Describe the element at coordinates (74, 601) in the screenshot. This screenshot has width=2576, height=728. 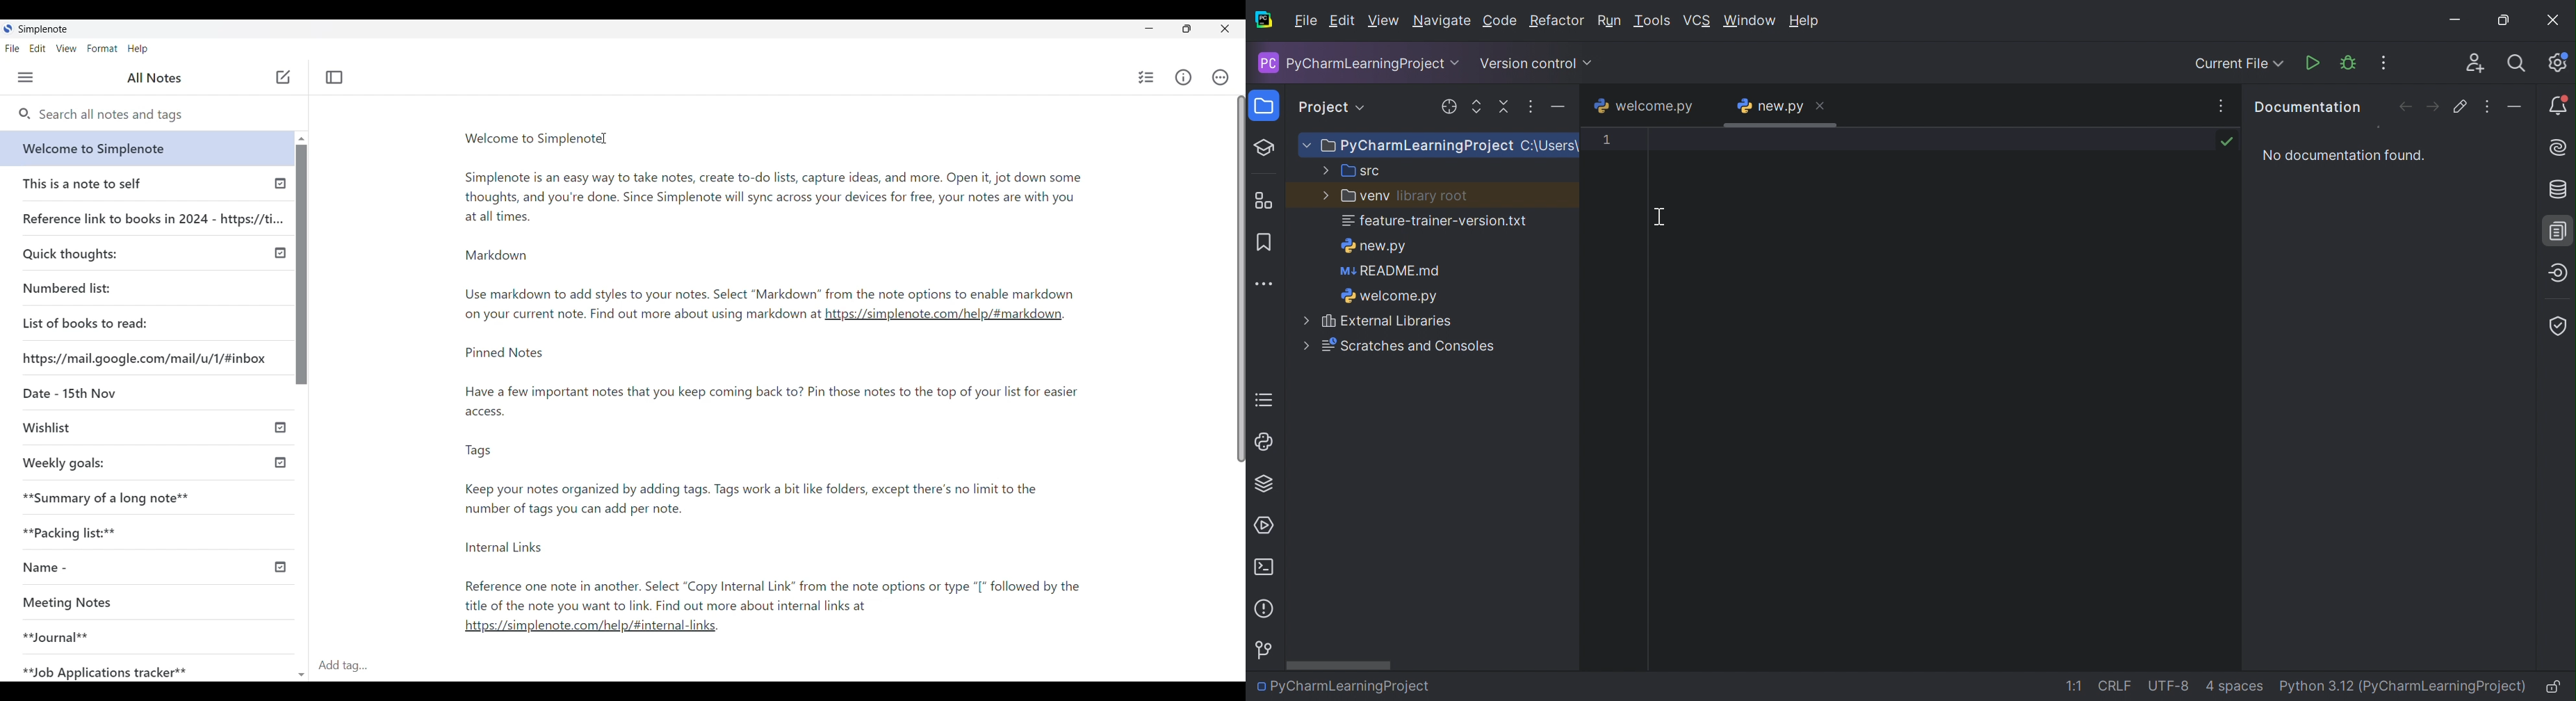
I see `Meeting Notes` at that location.